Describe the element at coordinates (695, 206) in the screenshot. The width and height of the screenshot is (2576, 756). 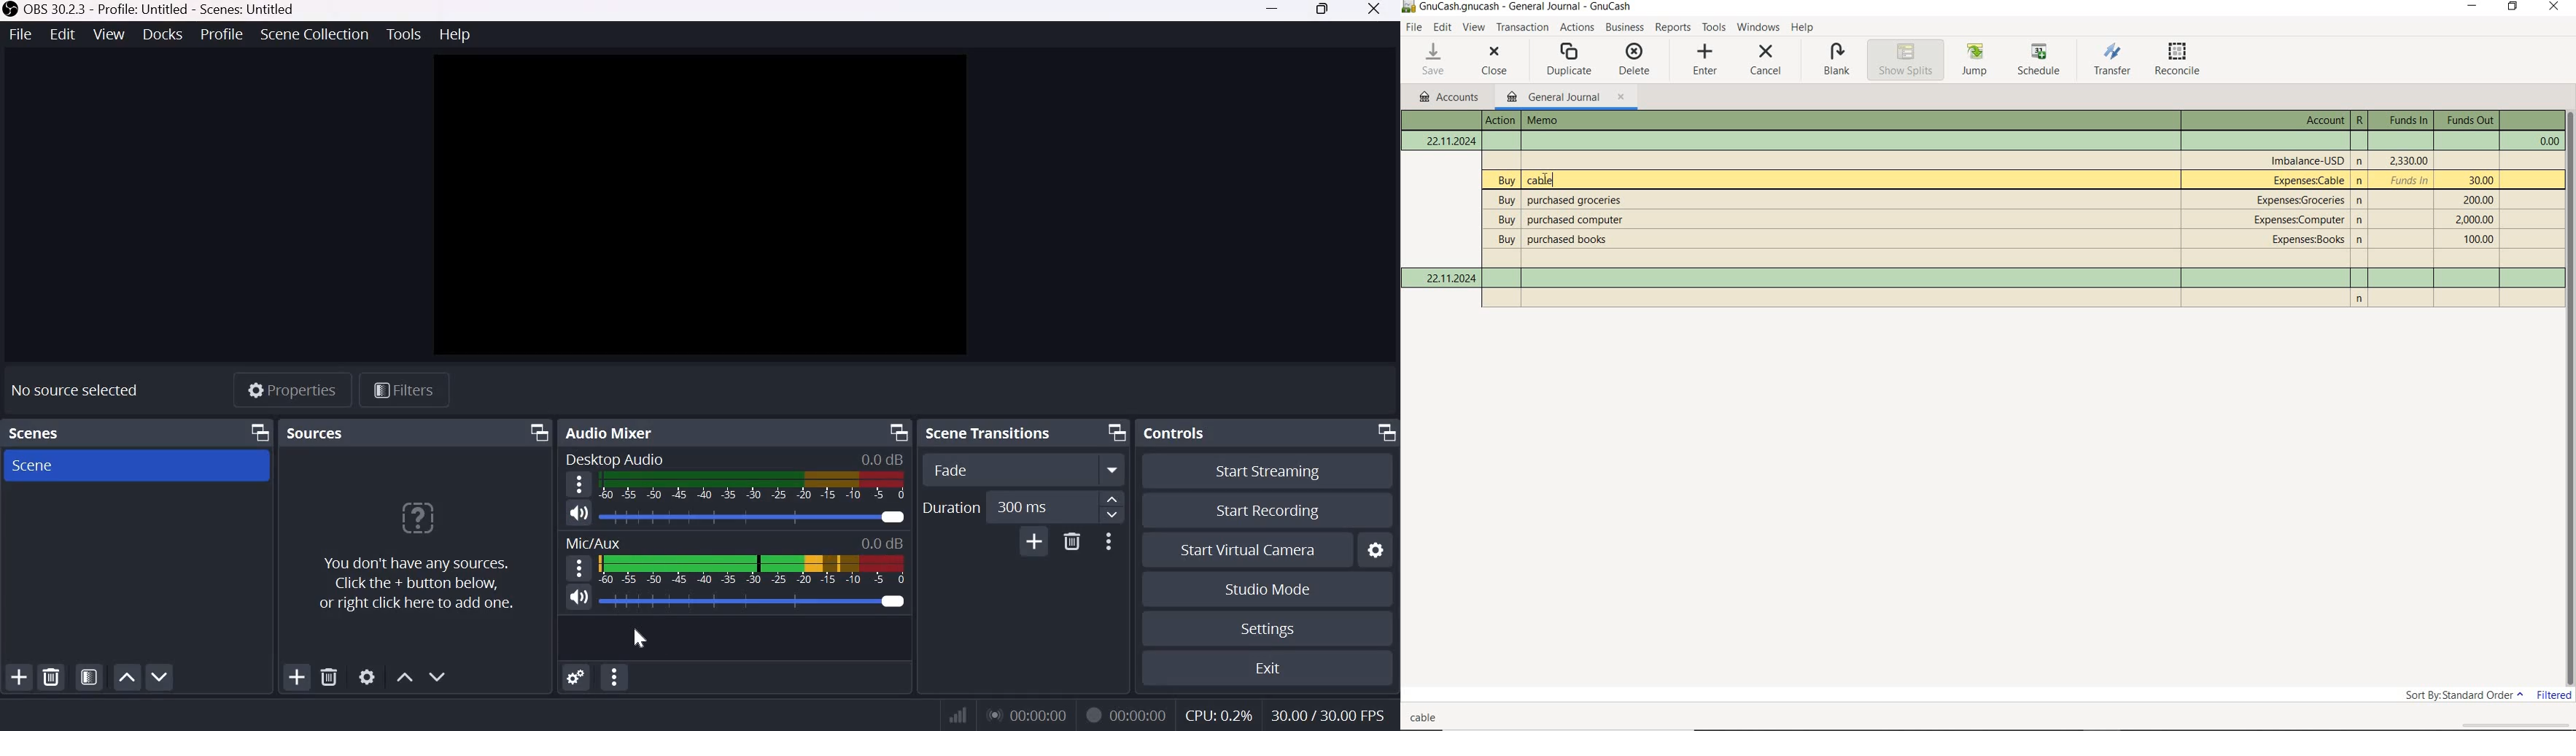
I see `canvas` at that location.